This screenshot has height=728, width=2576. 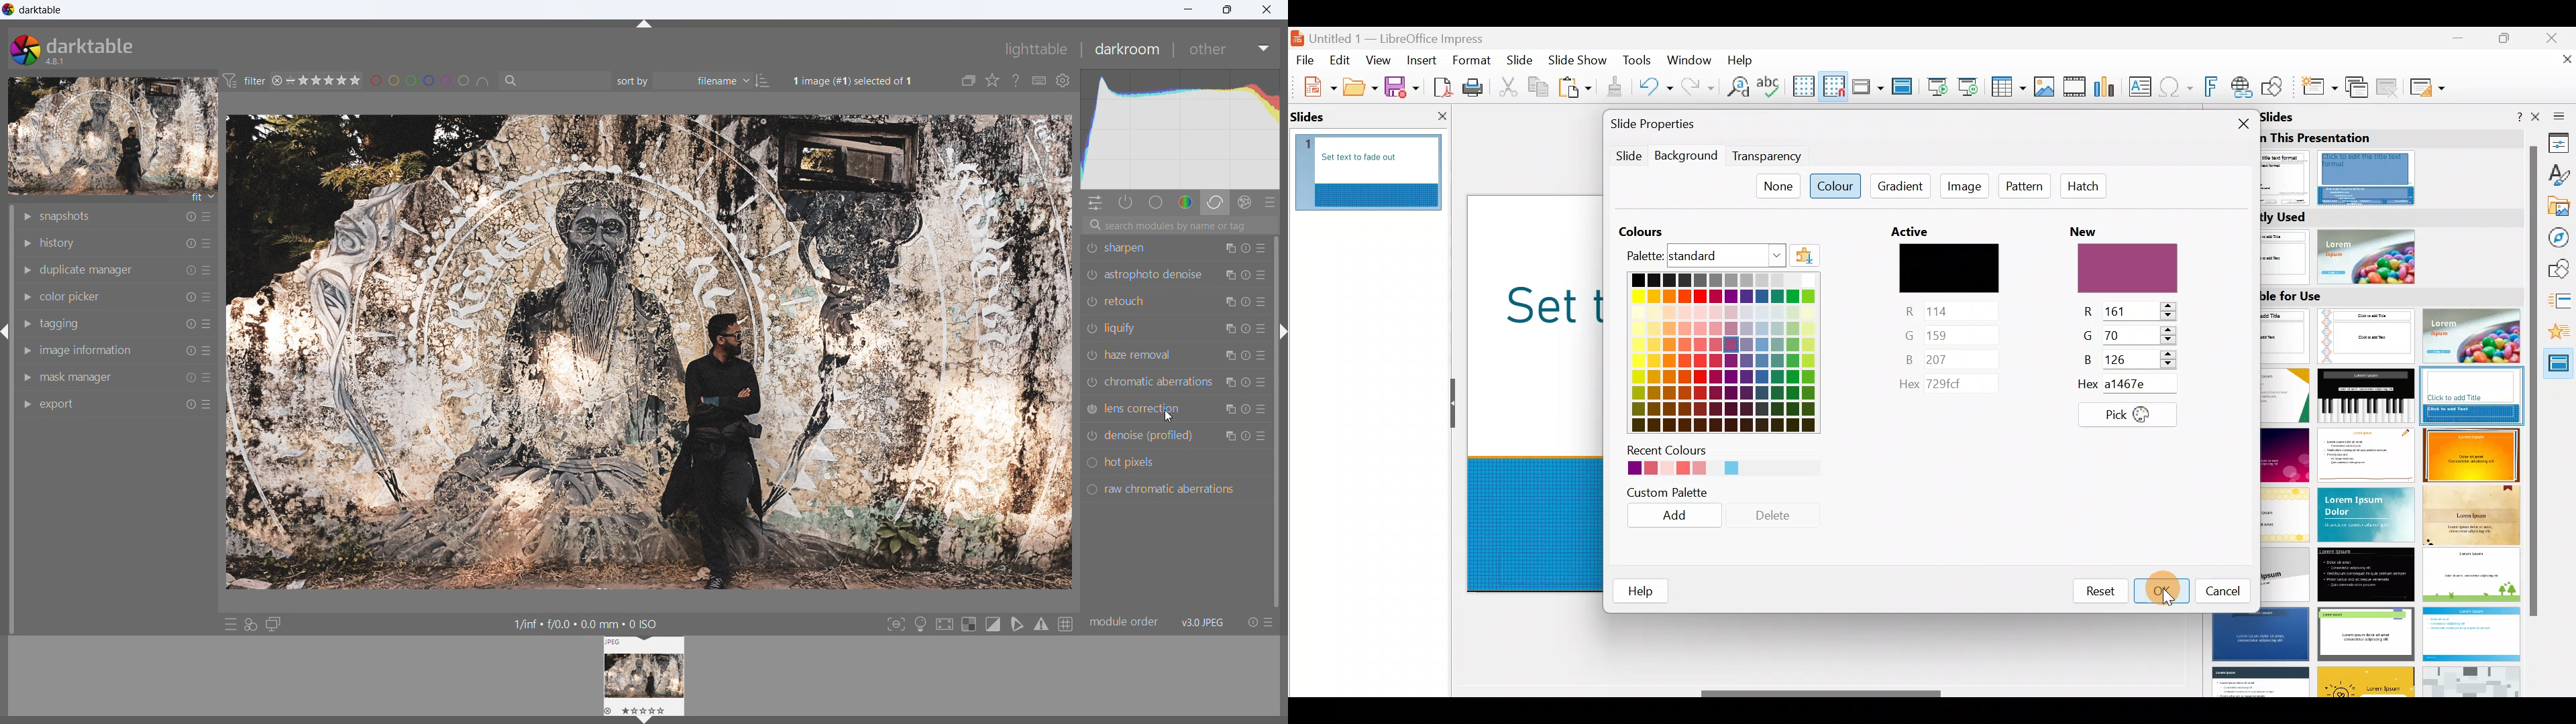 I want to click on Insert text box, so click(x=2143, y=88).